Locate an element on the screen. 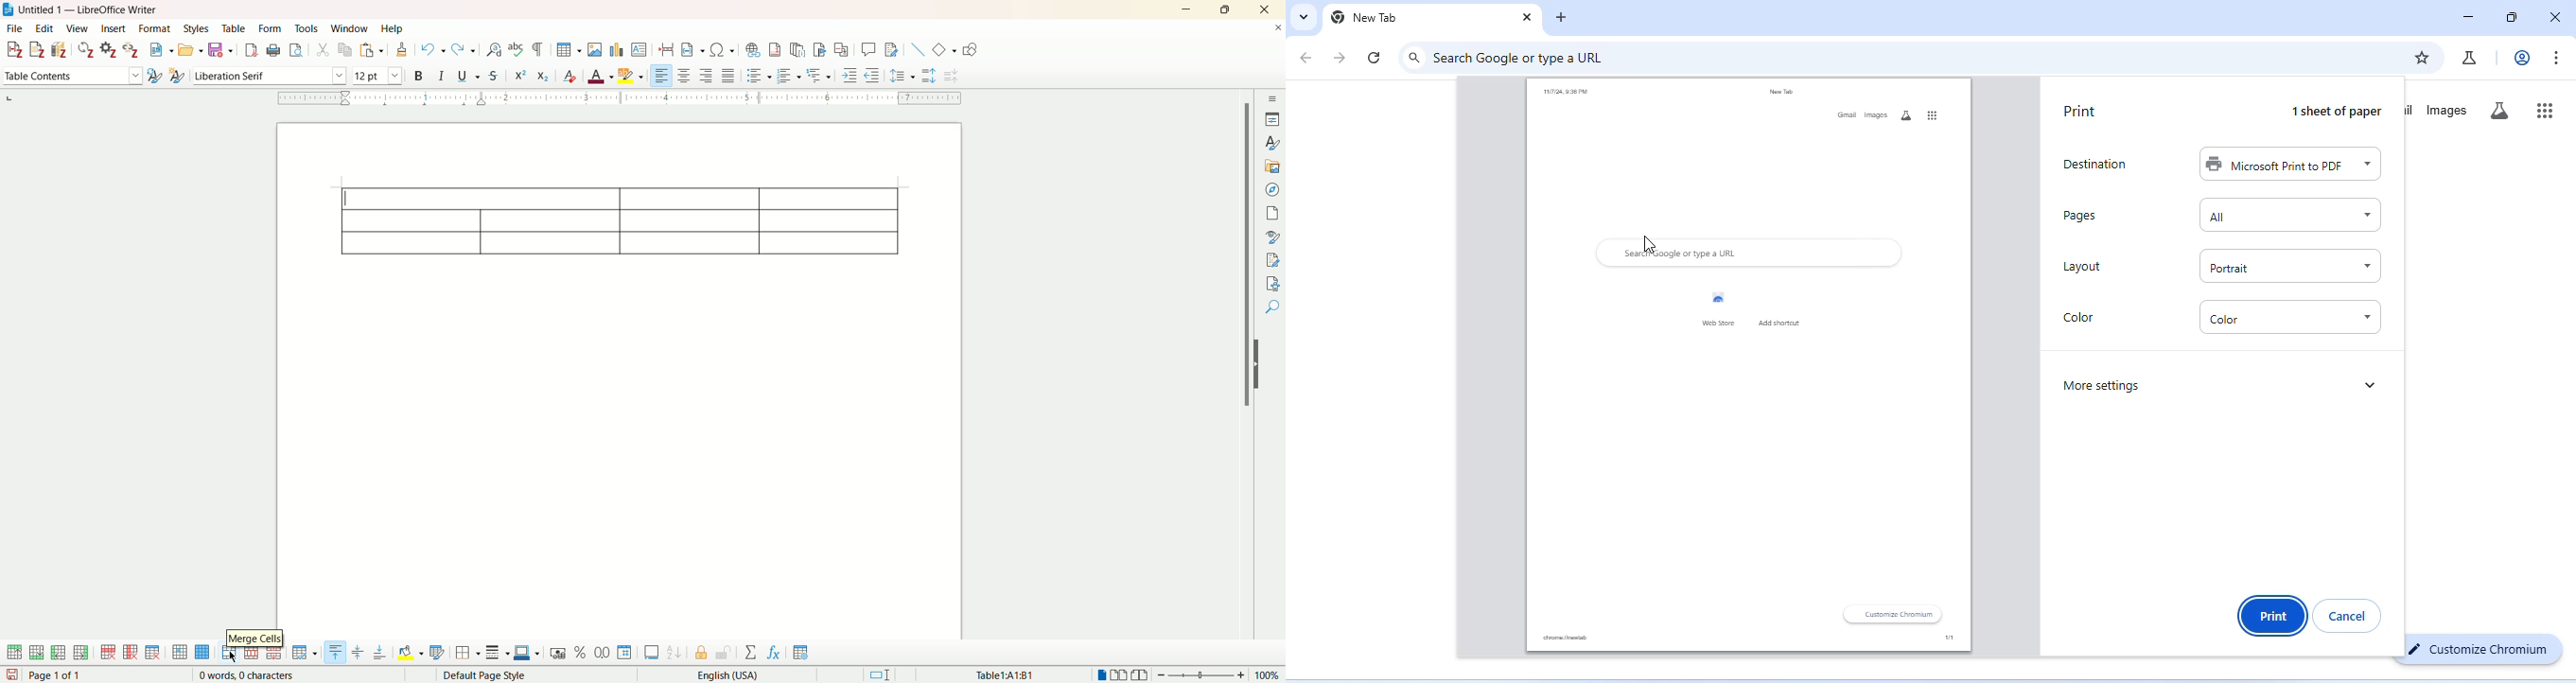 The image size is (2576, 700). web store is located at coordinates (1713, 307).